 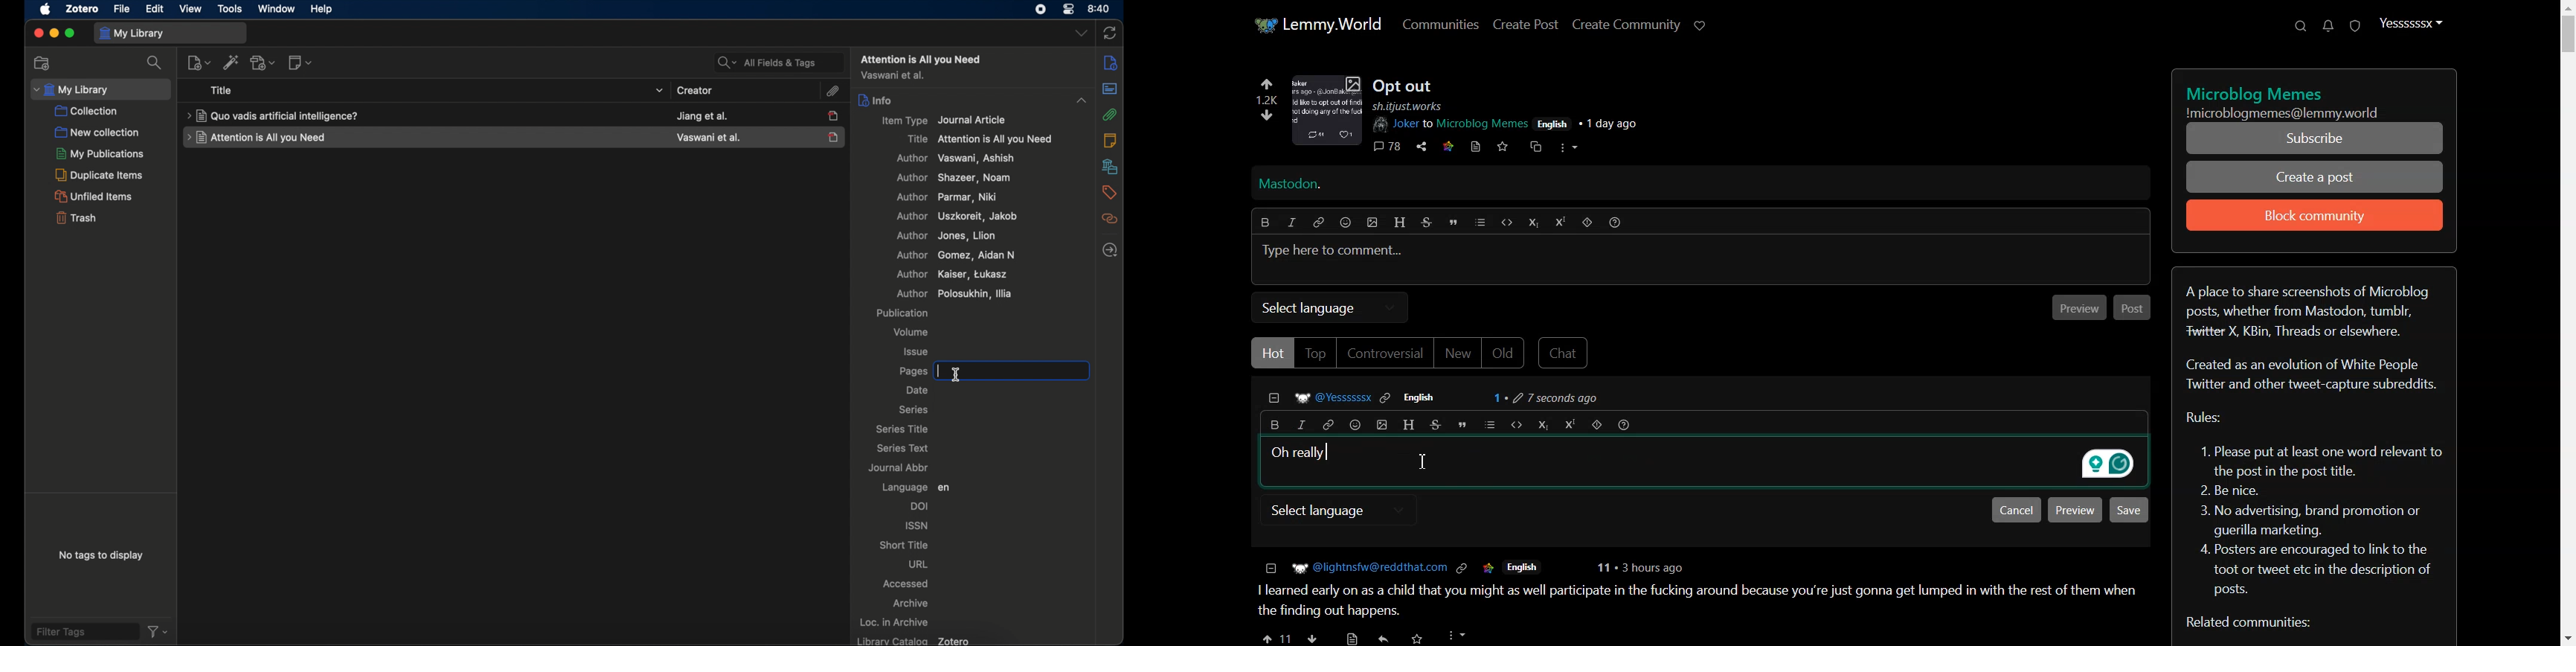 I want to click on Preview, so click(x=2075, y=509).